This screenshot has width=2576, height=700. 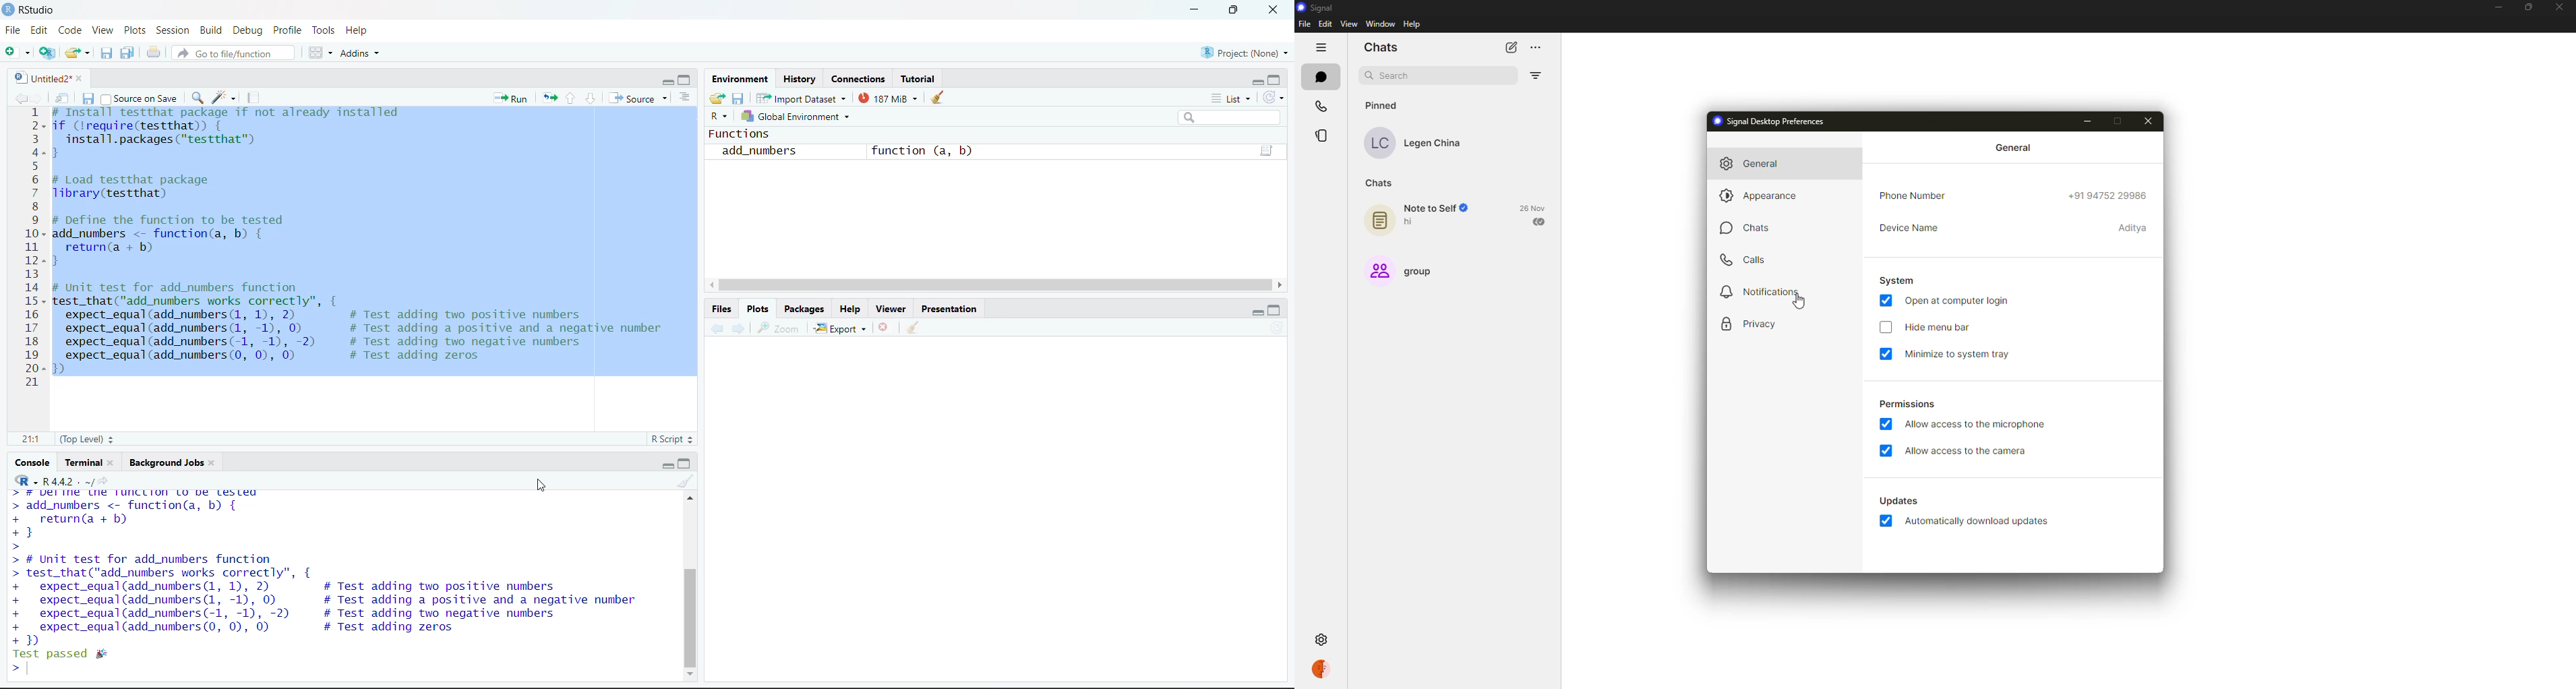 I want to click on Test passed #, so click(x=65, y=654).